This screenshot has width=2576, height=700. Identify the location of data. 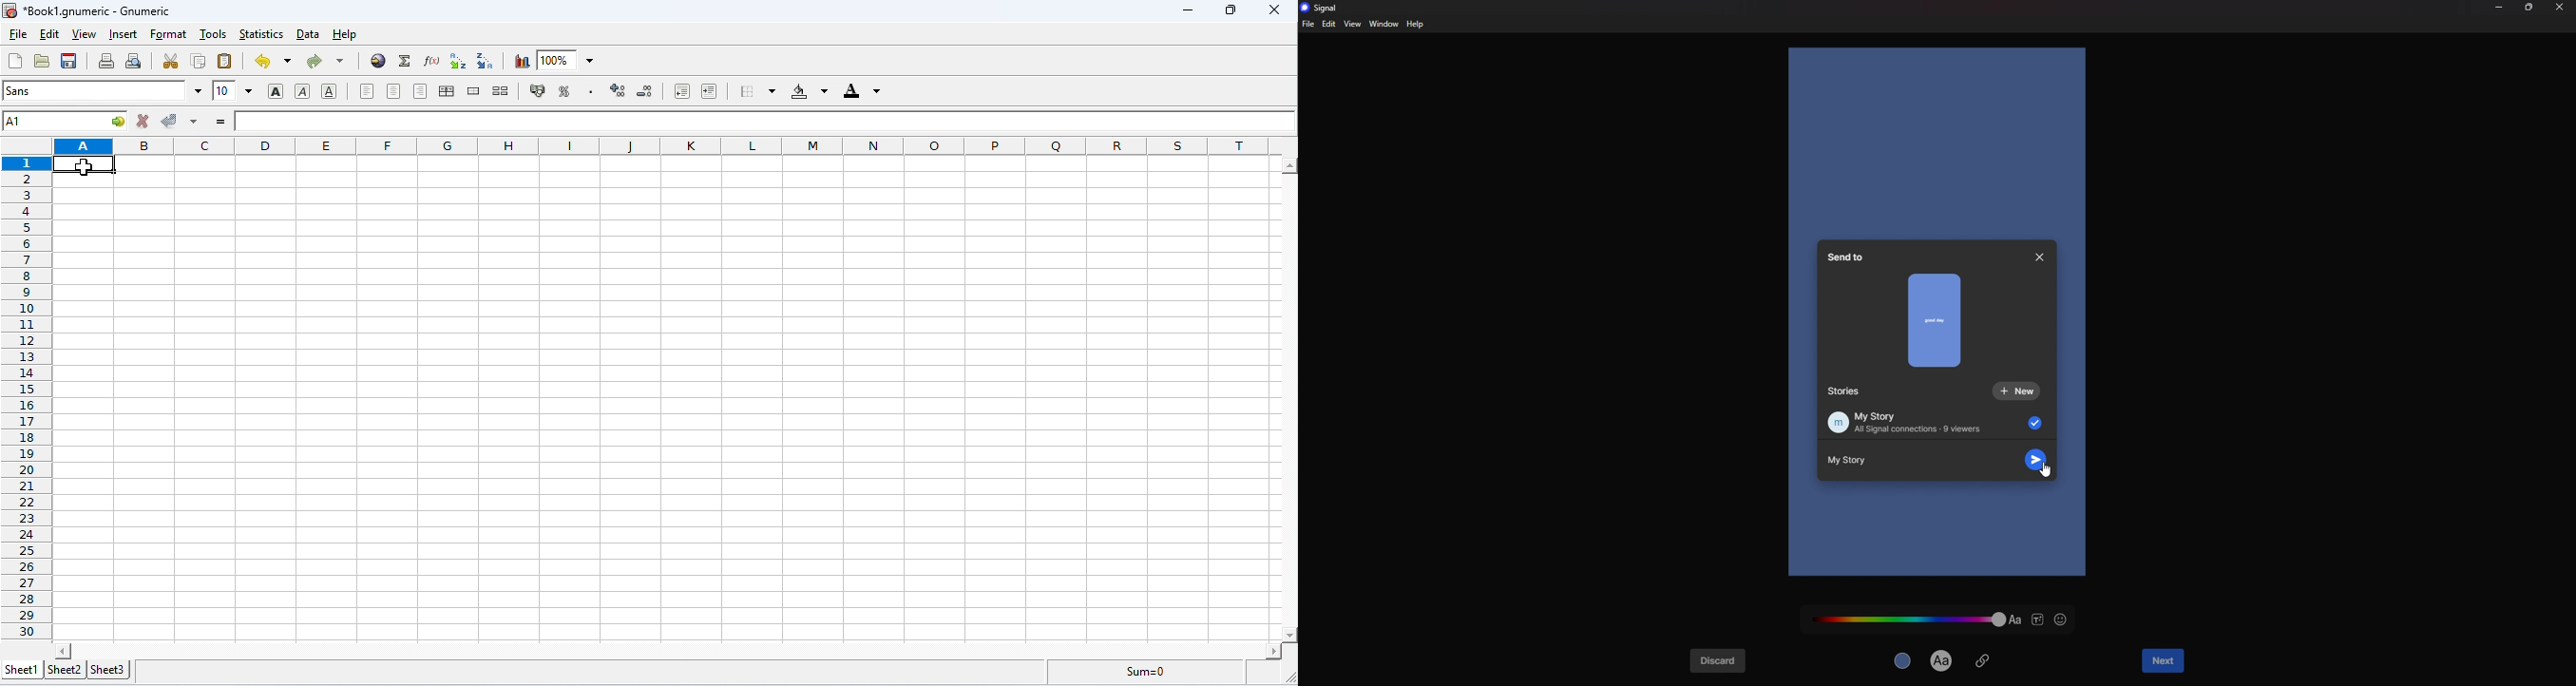
(308, 34).